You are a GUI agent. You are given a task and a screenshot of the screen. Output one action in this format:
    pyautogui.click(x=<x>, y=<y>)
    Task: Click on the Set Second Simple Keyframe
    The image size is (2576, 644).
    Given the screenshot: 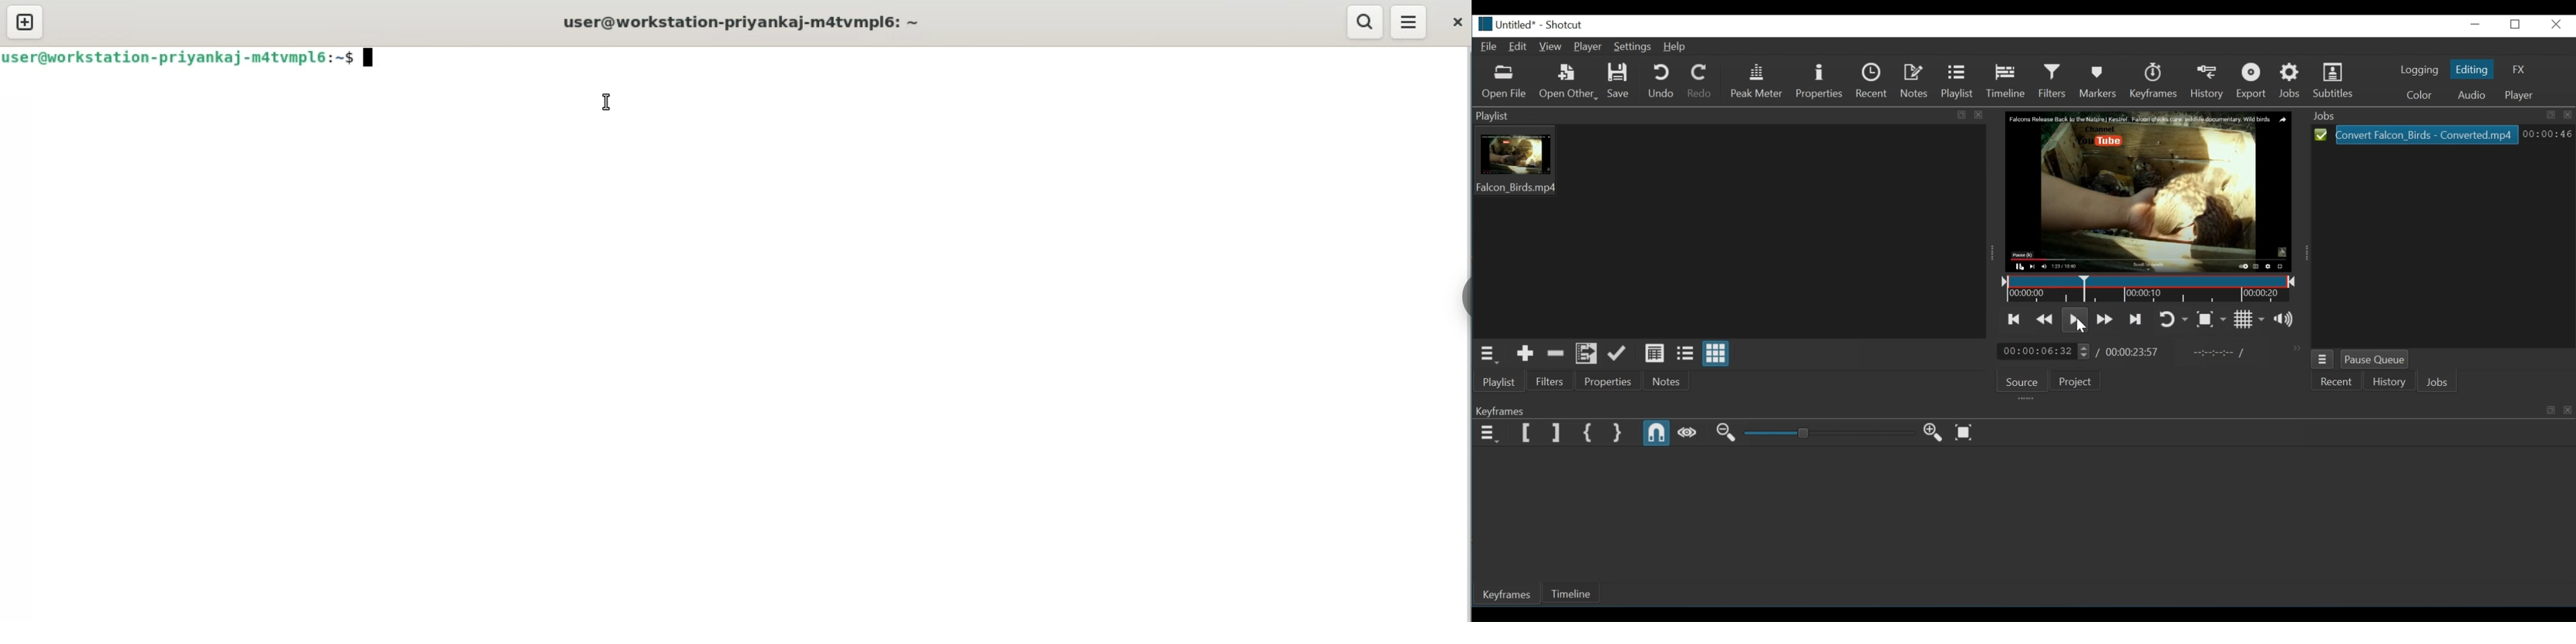 What is the action you would take?
    pyautogui.click(x=1614, y=433)
    